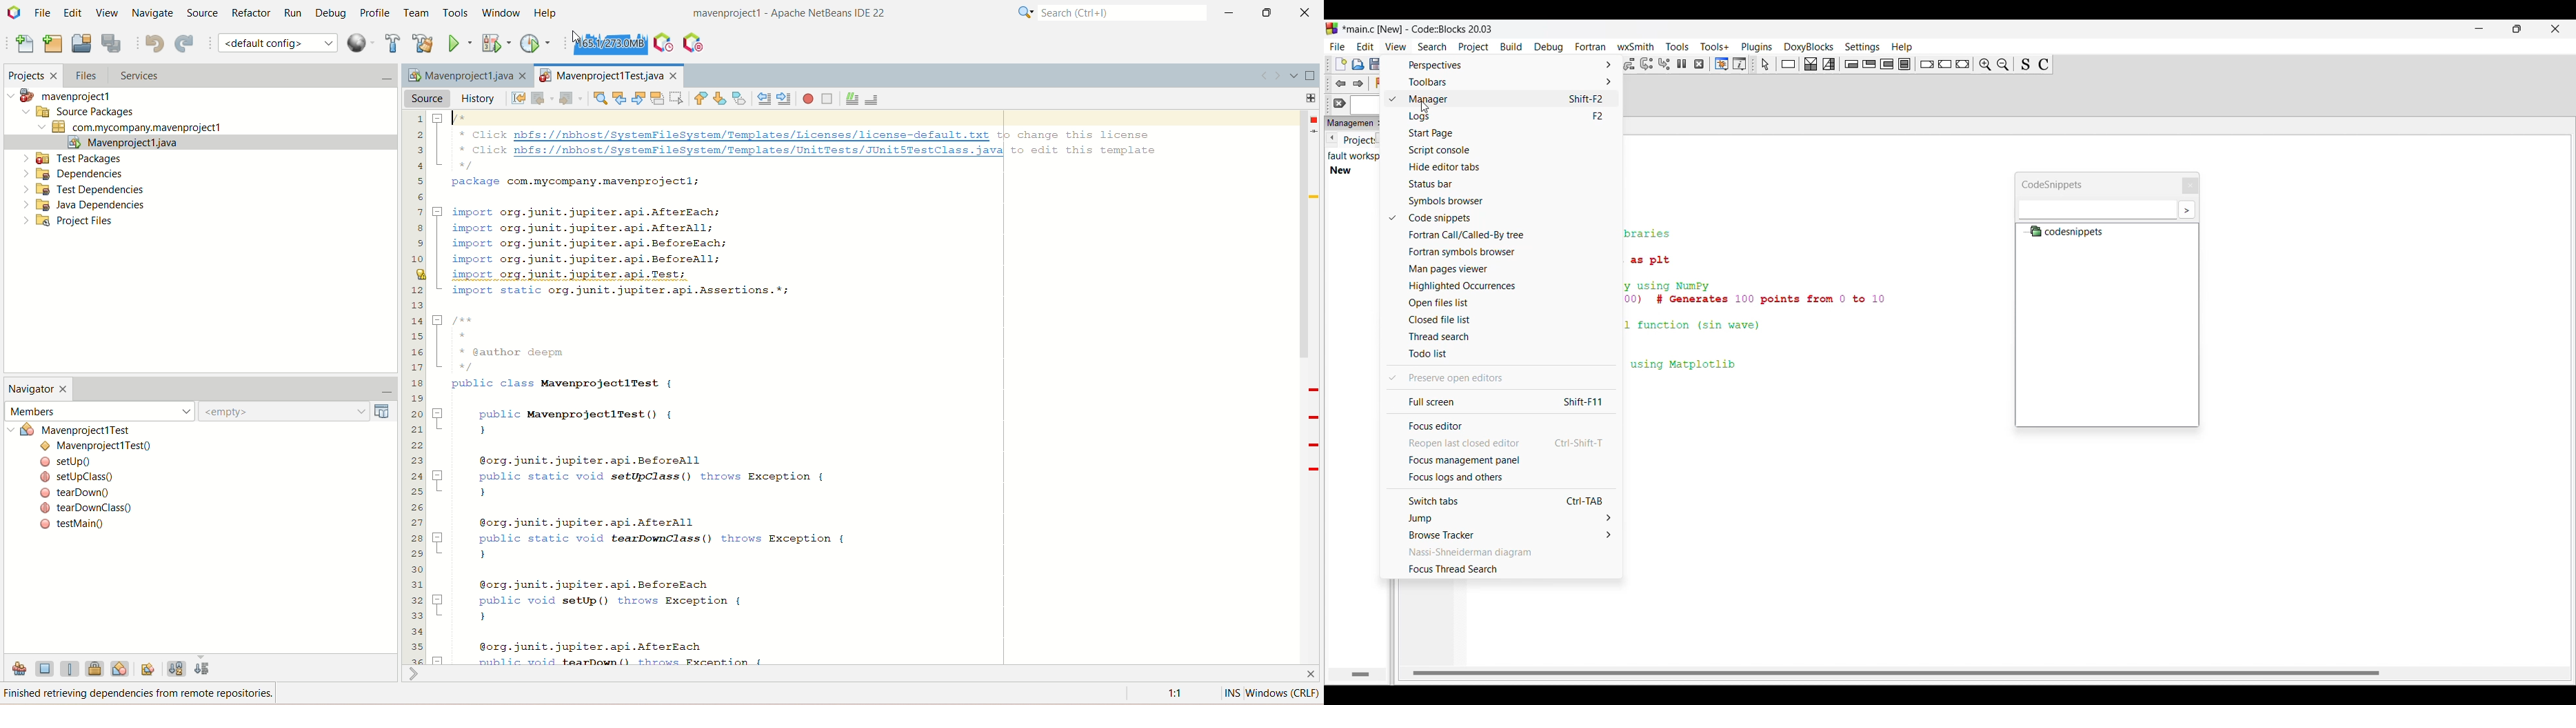  I want to click on Perspective options , so click(1501, 65).